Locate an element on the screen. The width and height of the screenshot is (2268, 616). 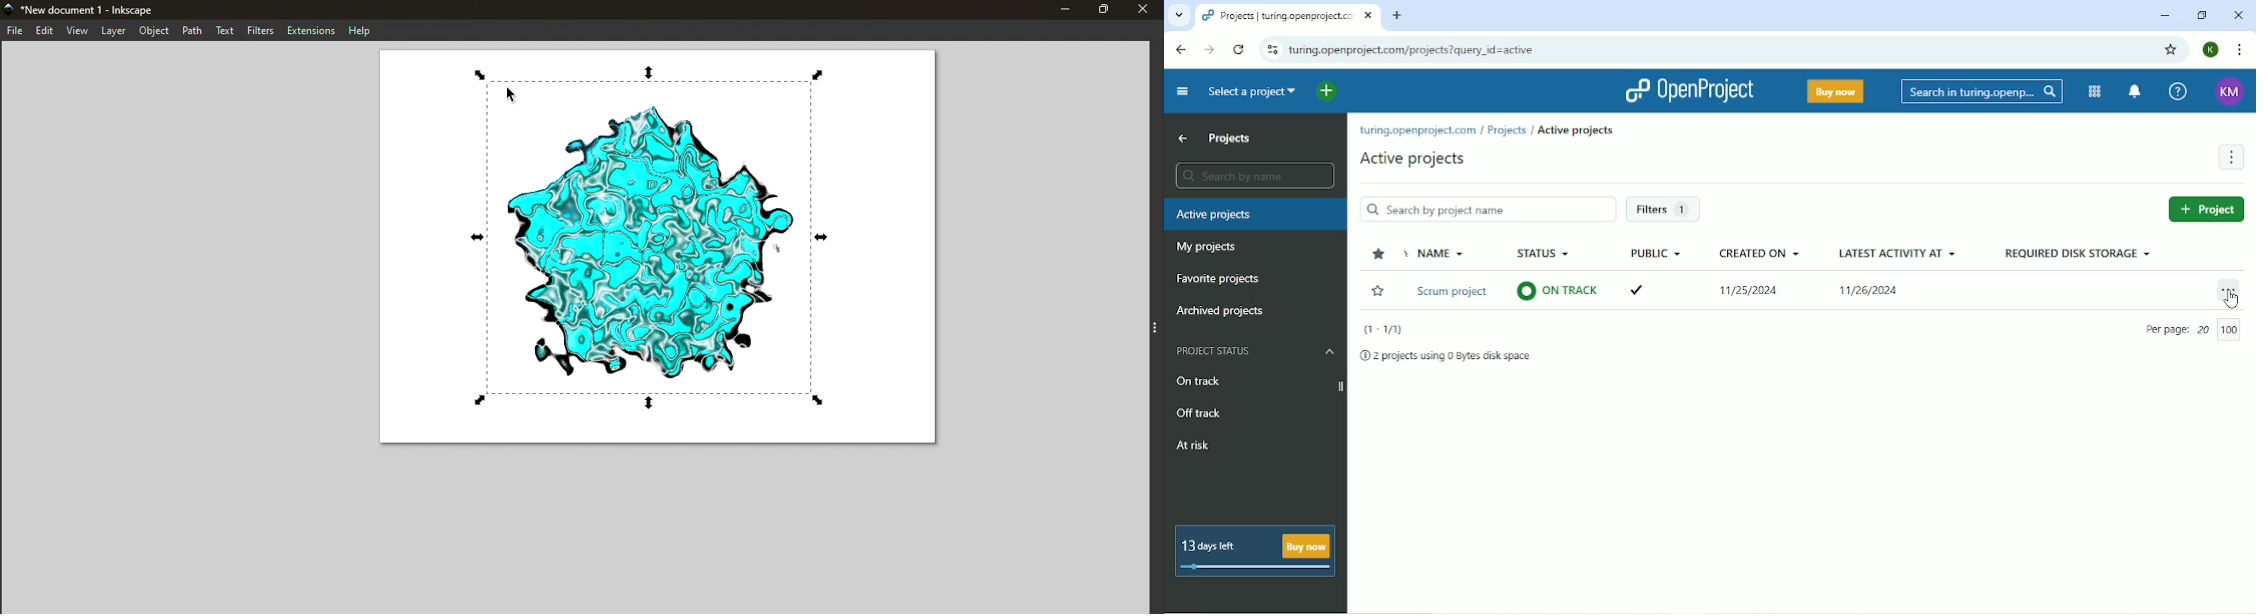
turing.openproject.com/projects/active projects is located at coordinates (1493, 129).